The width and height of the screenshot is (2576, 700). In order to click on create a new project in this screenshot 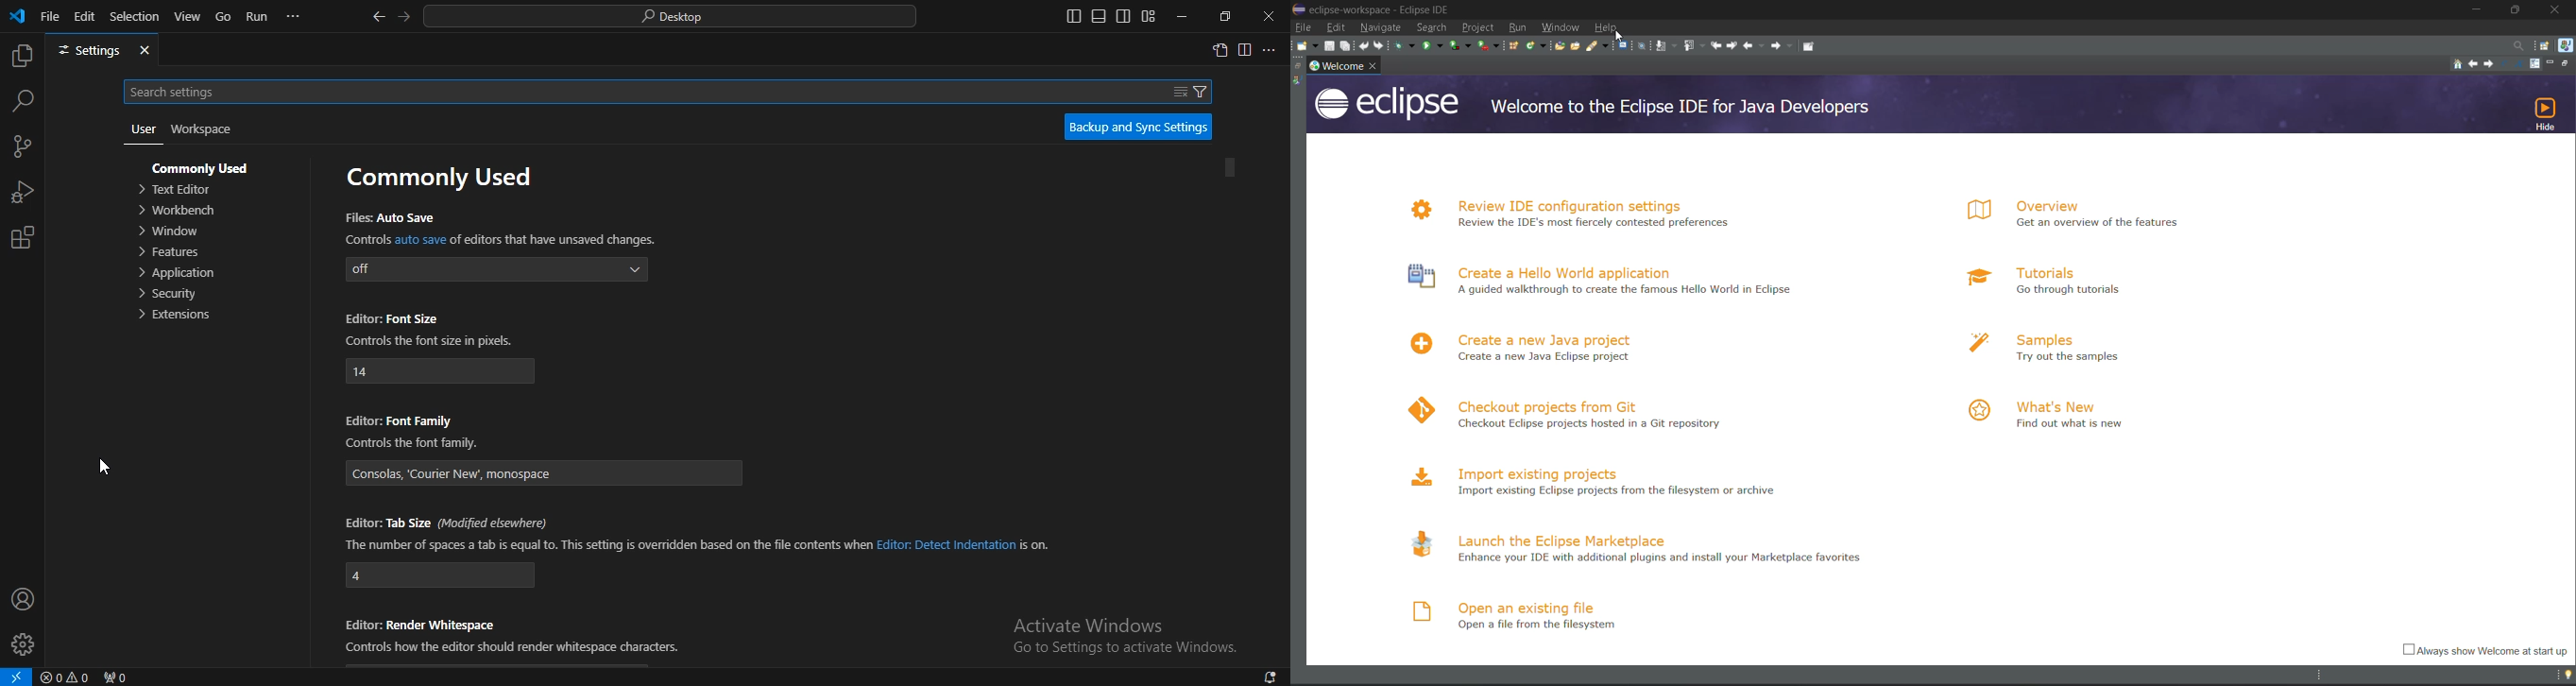, I will do `click(1527, 339)`.